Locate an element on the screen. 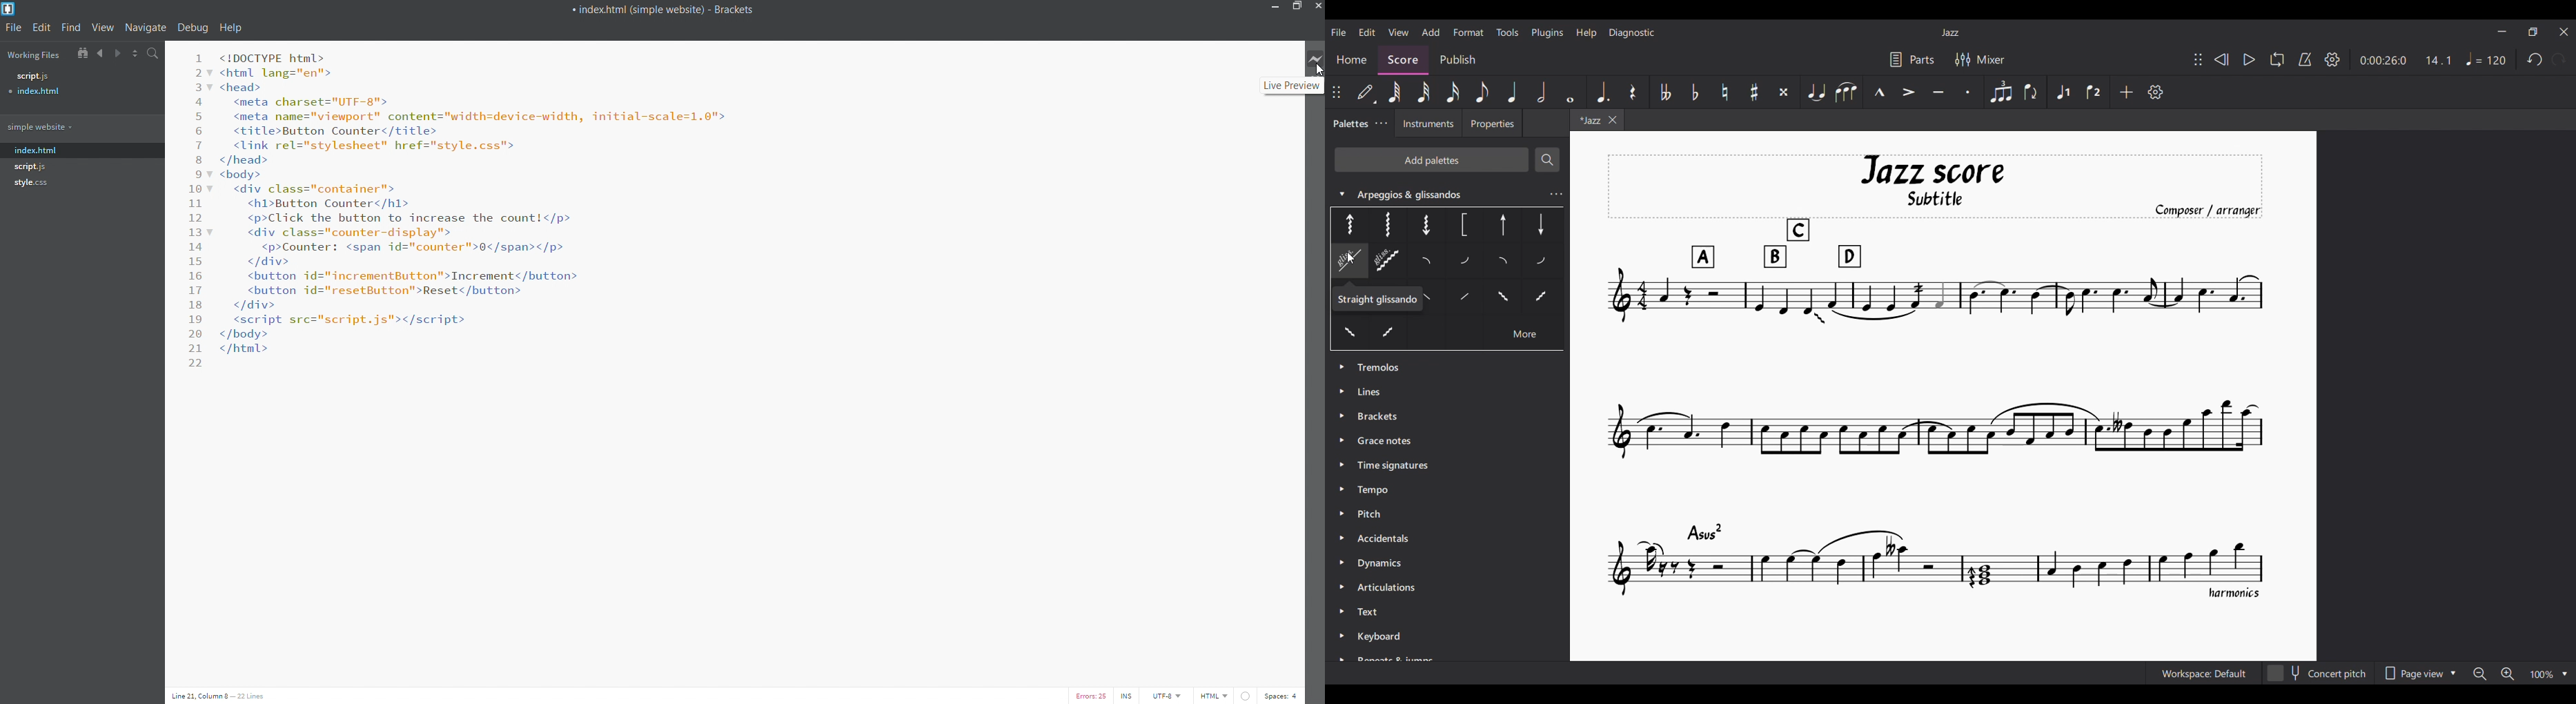 This screenshot has width=2576, height=728. Current tab is located at coordinates (1588, 121).